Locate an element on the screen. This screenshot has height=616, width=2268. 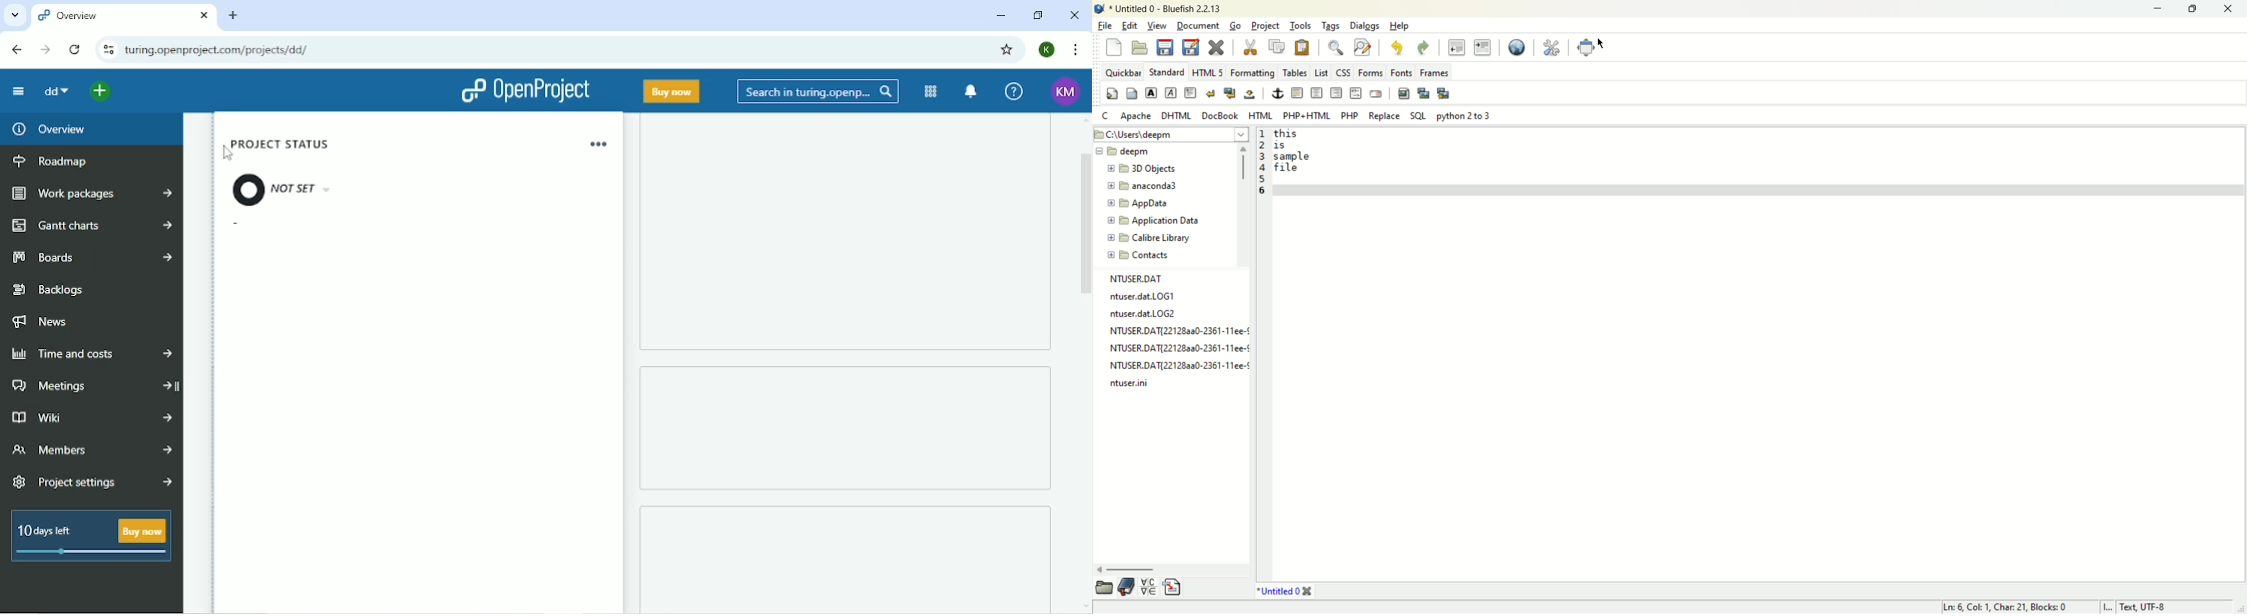
dialogs is located at coordinates (1365, 26).